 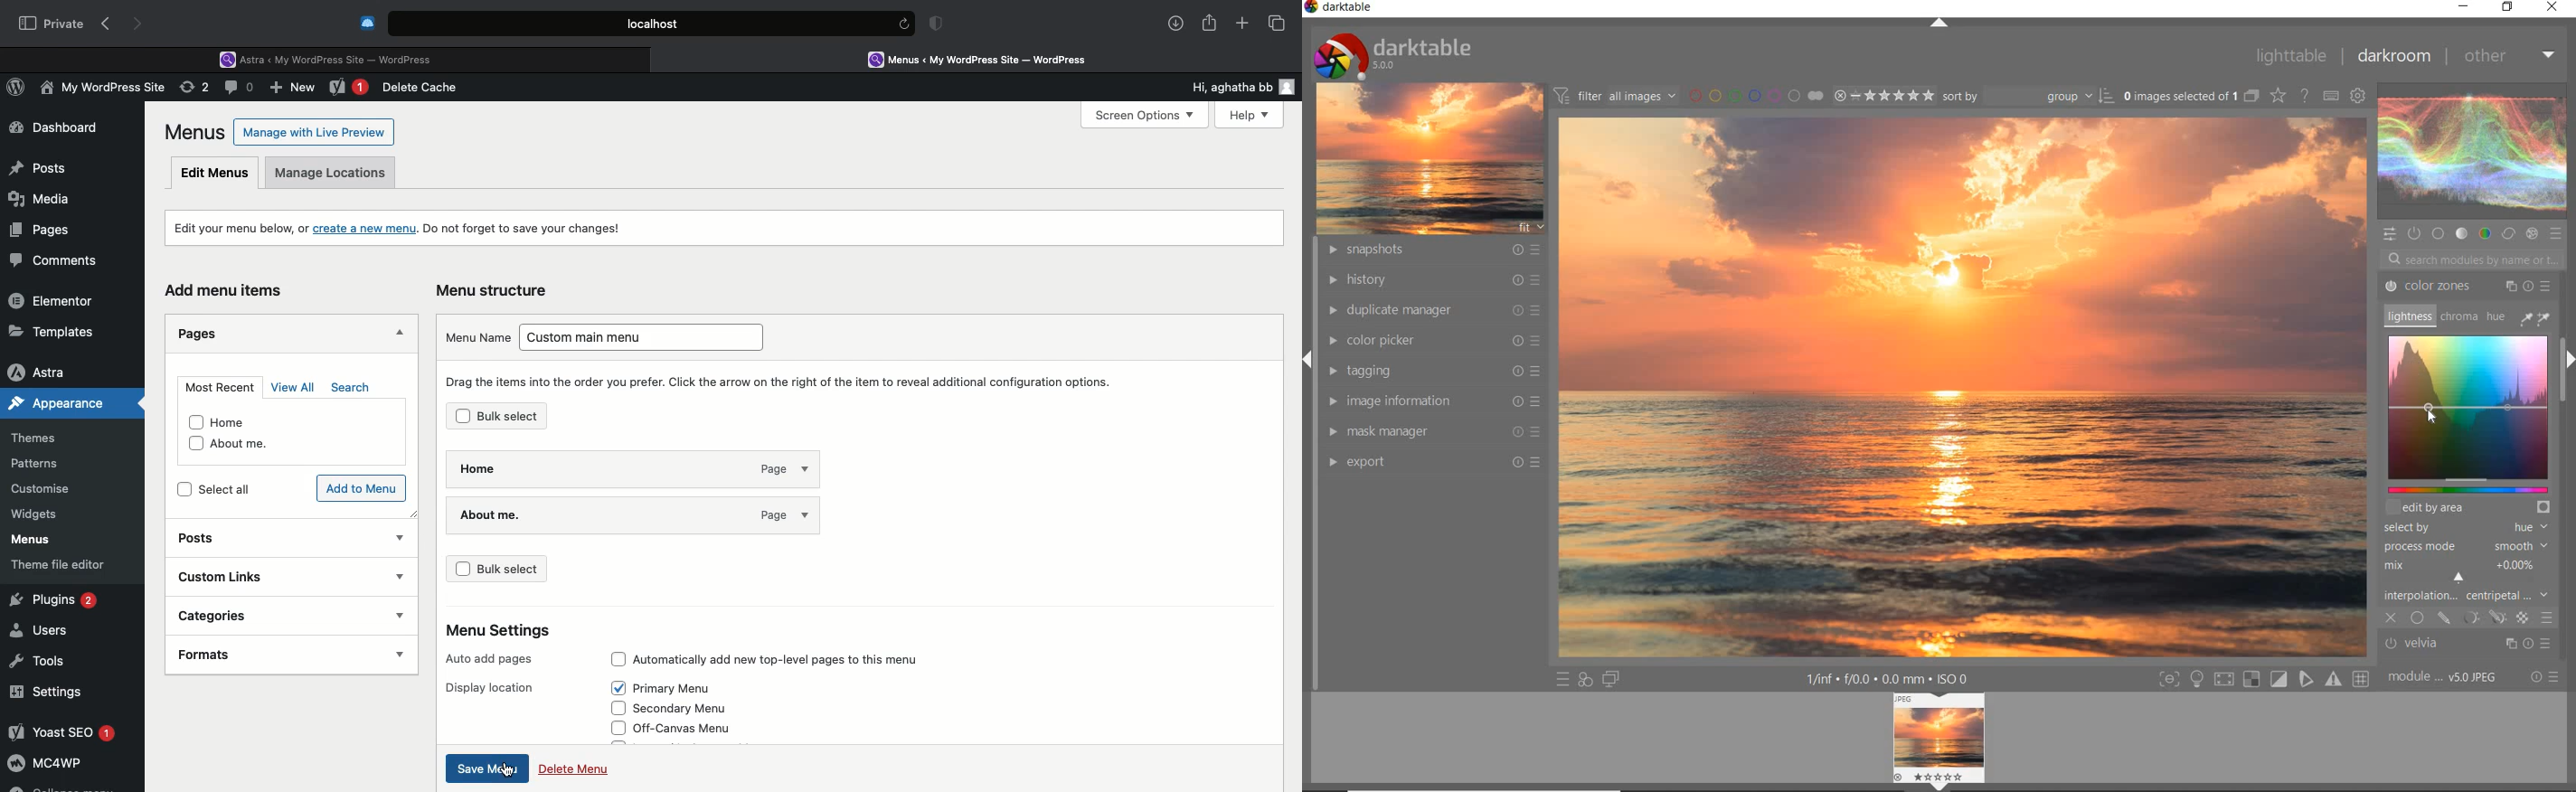 I want to click on Hide, so click(x=397, y=335).